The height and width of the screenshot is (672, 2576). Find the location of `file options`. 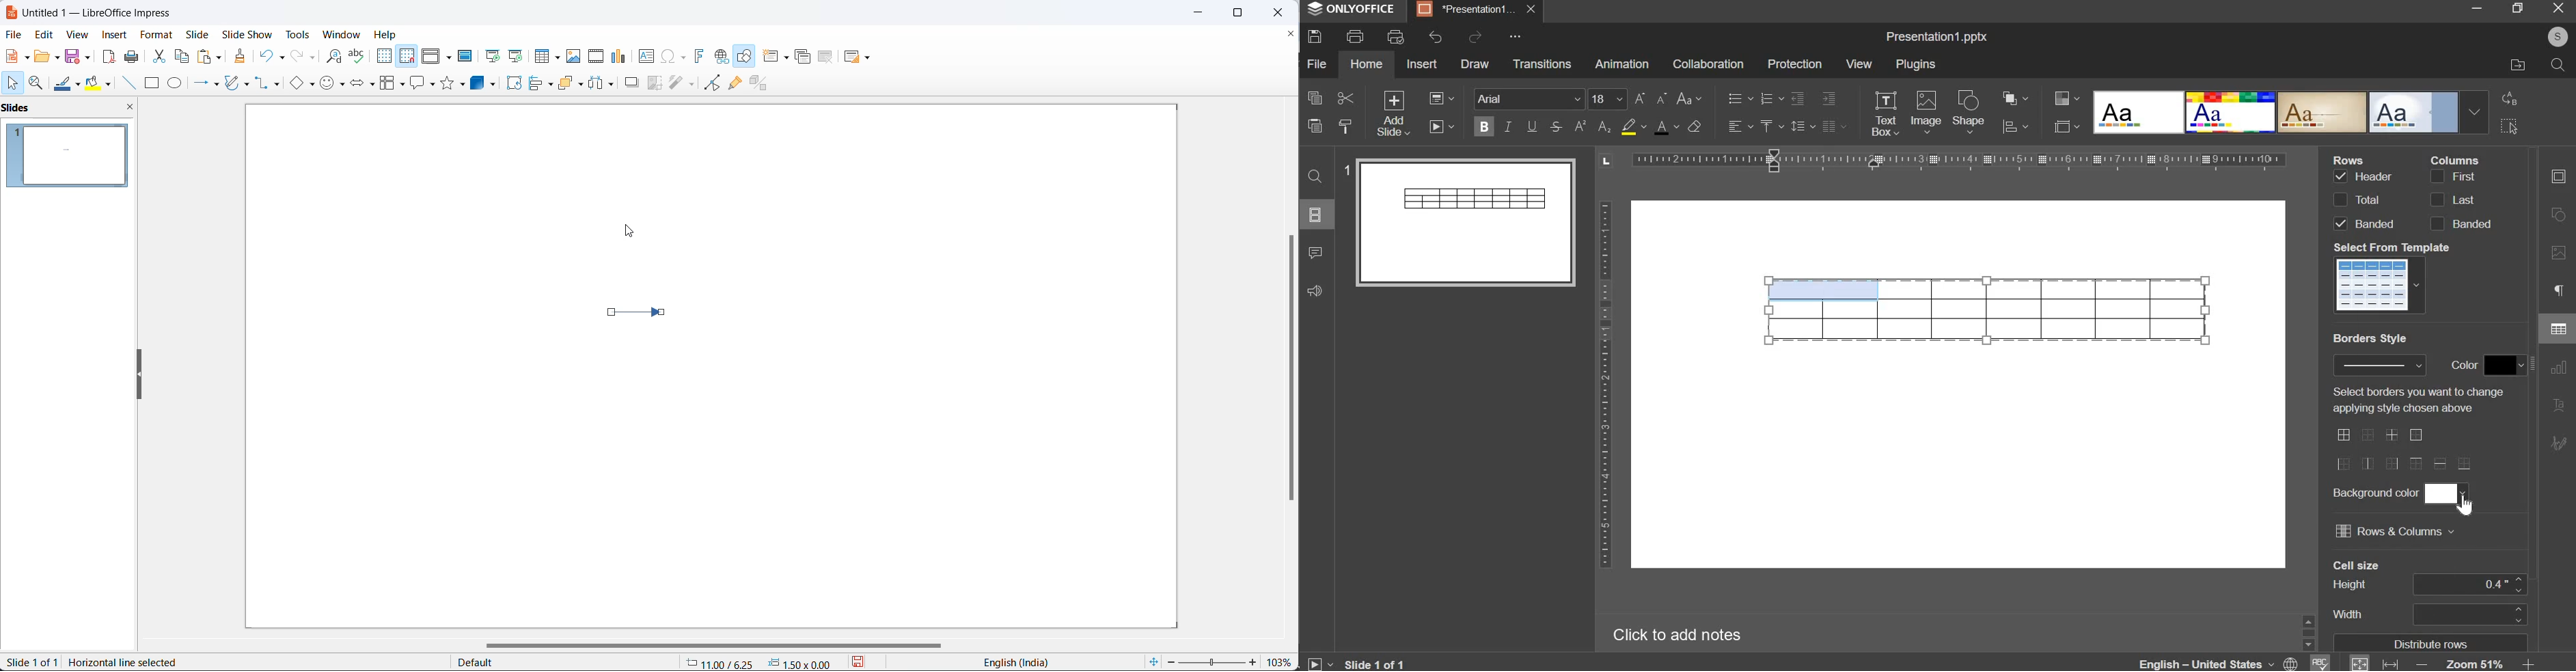

file options is located at coordinates (16, 57).